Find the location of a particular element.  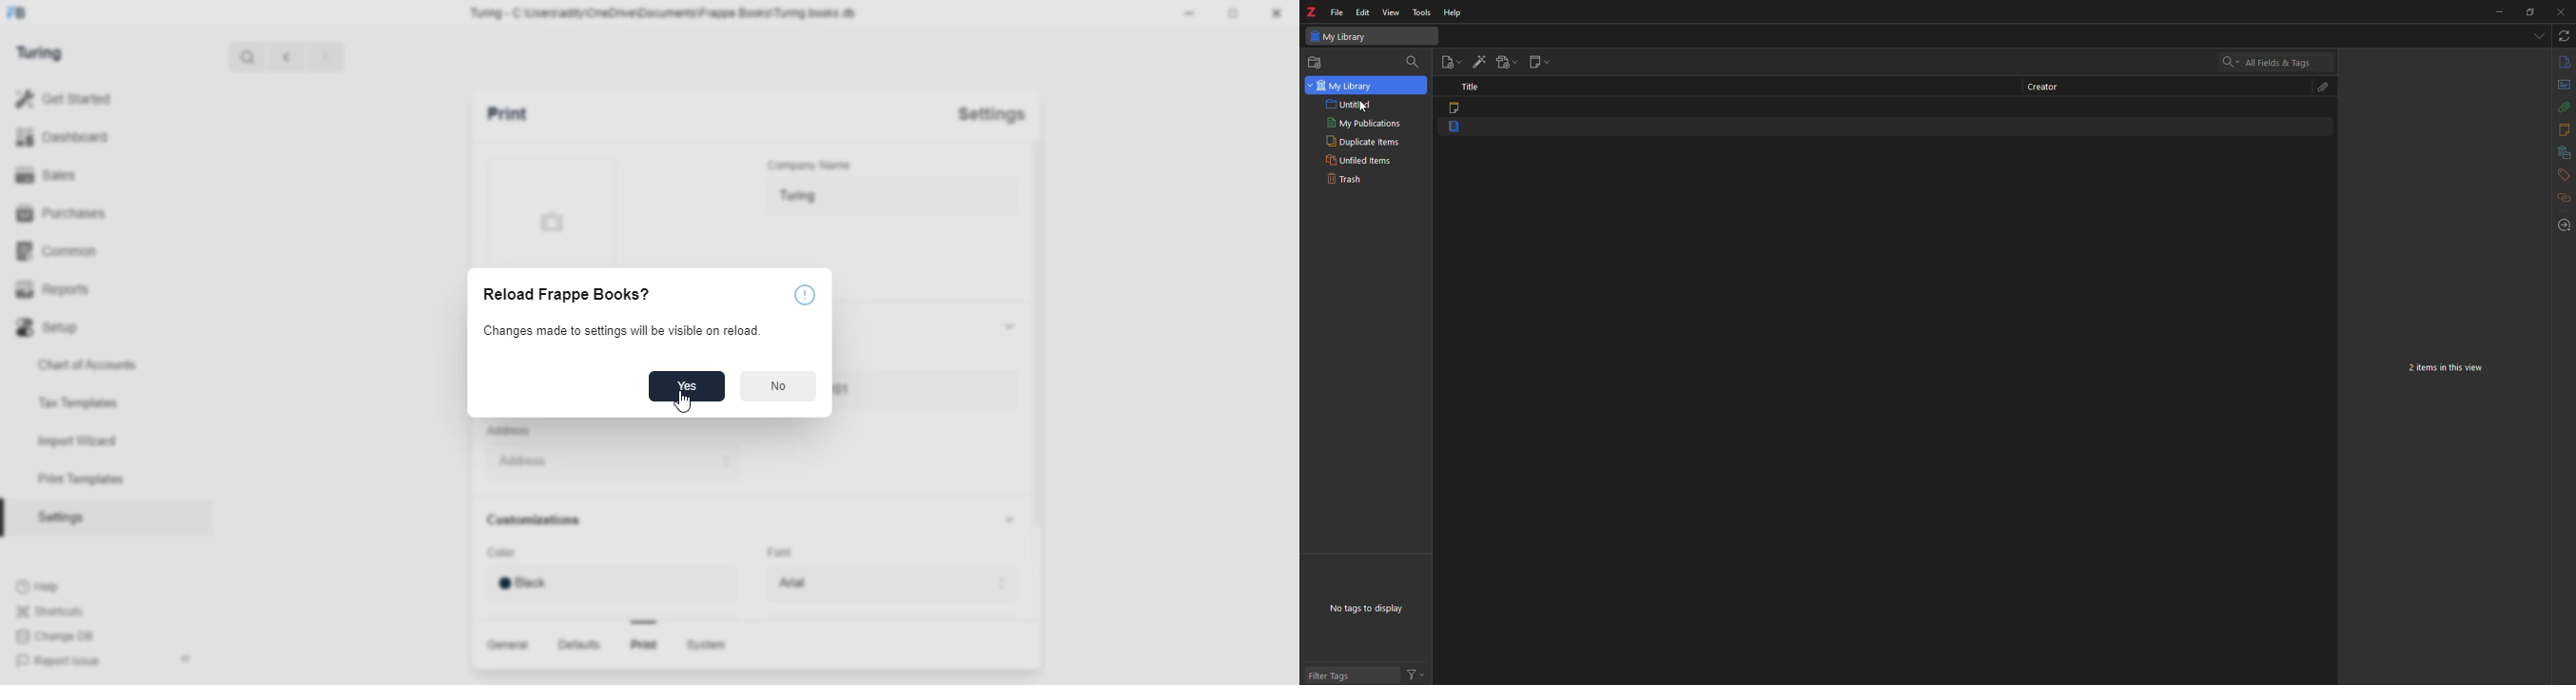

General is located at coordinates (504, 643).